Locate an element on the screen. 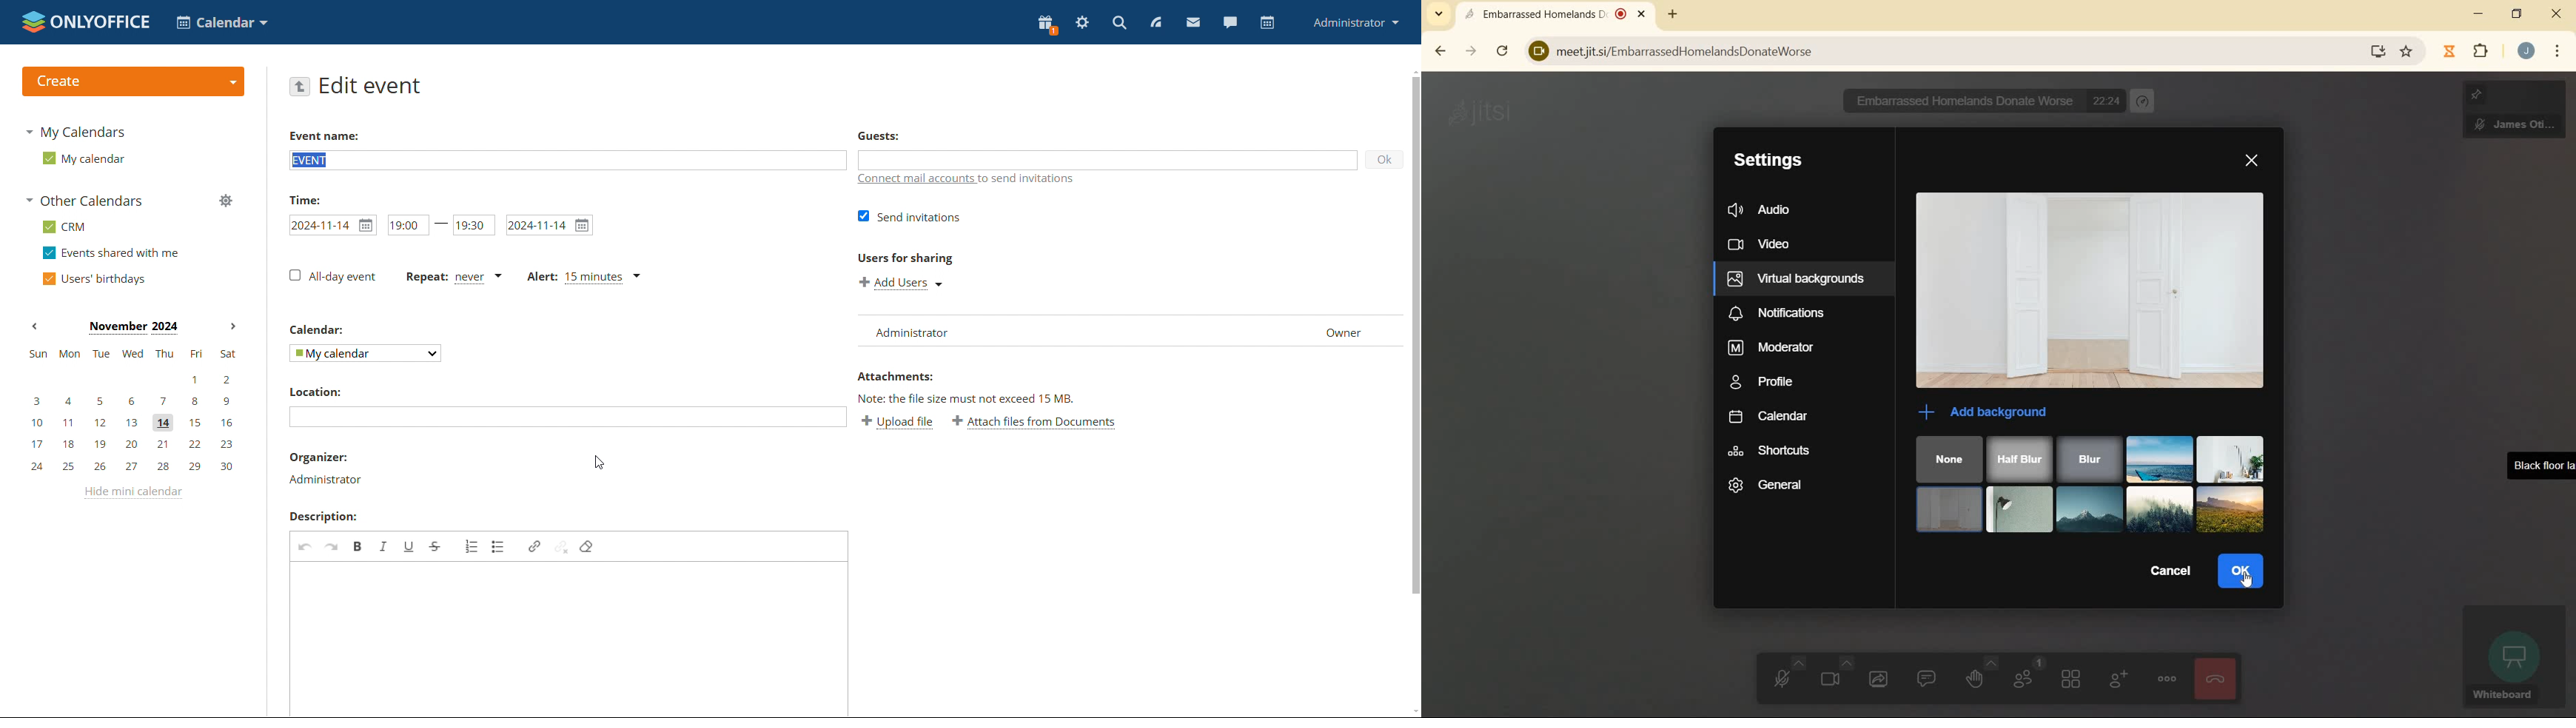 Image resolution: width=2576 pixels, height=728 pixels. account is located at coordinates (2526, 50).